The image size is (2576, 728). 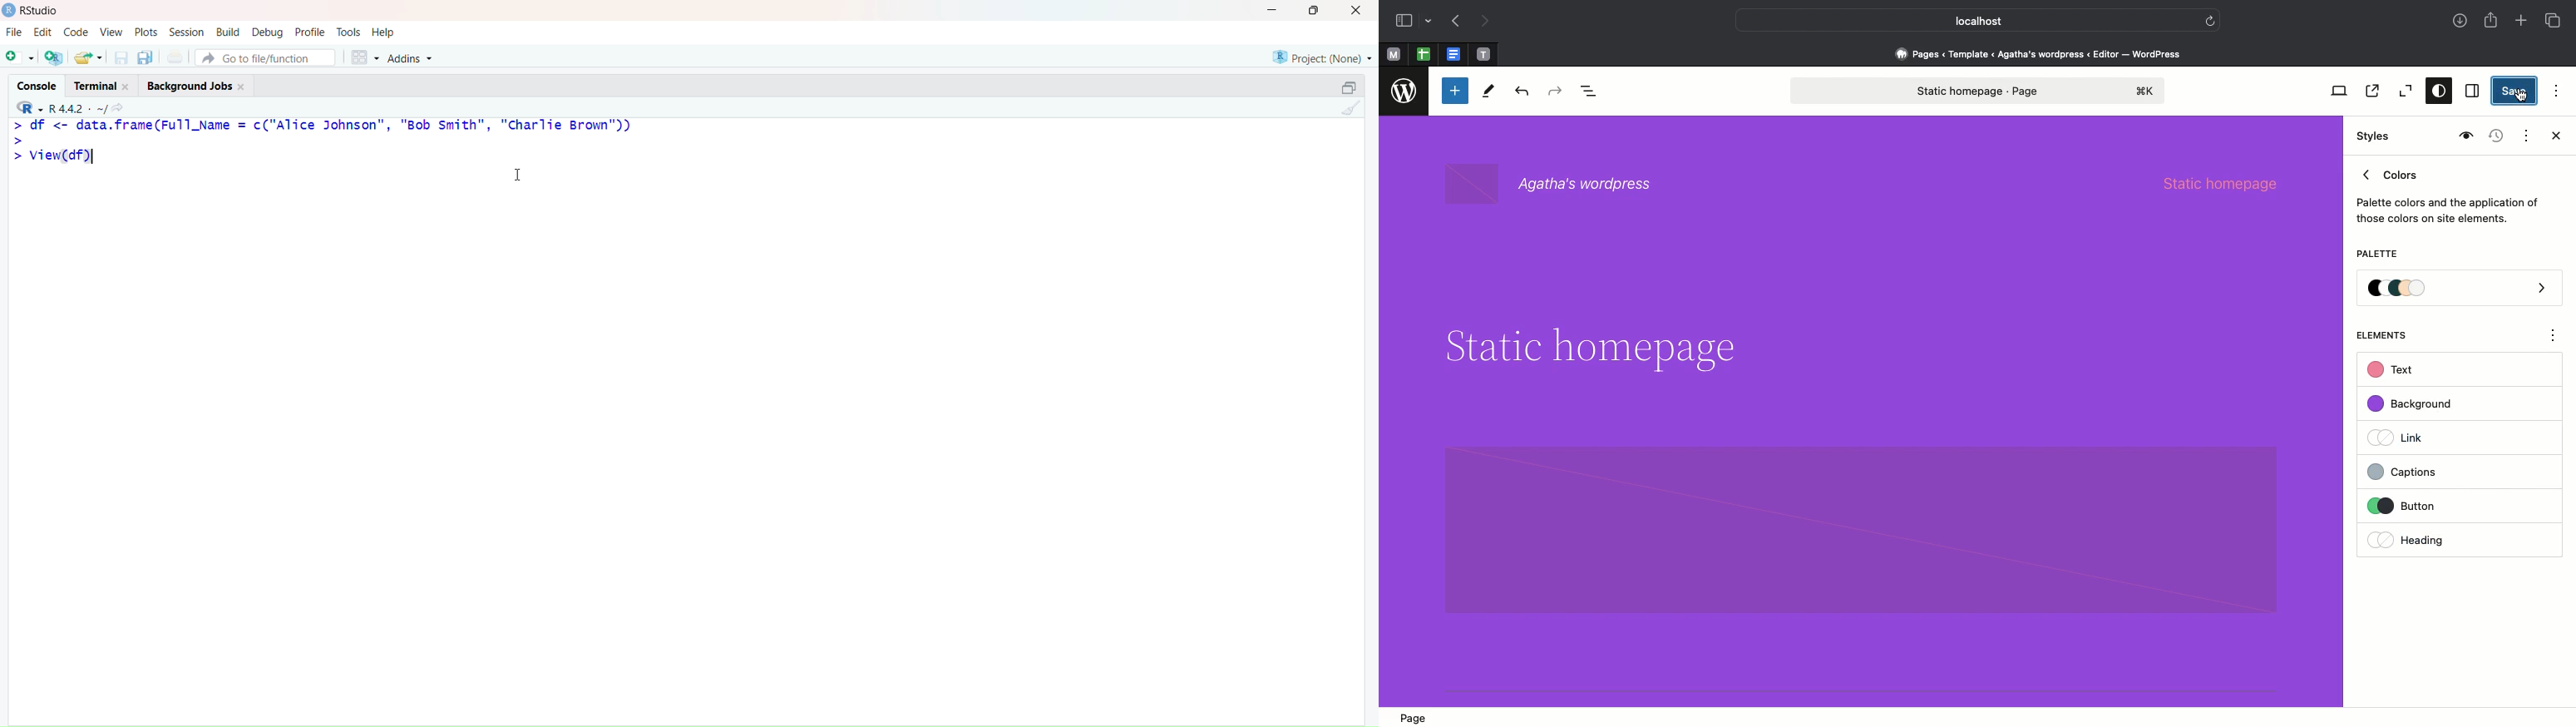 What do you see at coordinates (1321, 52) in the screenshot?
I see `Project (None)` at bounding box center [1321, 52].